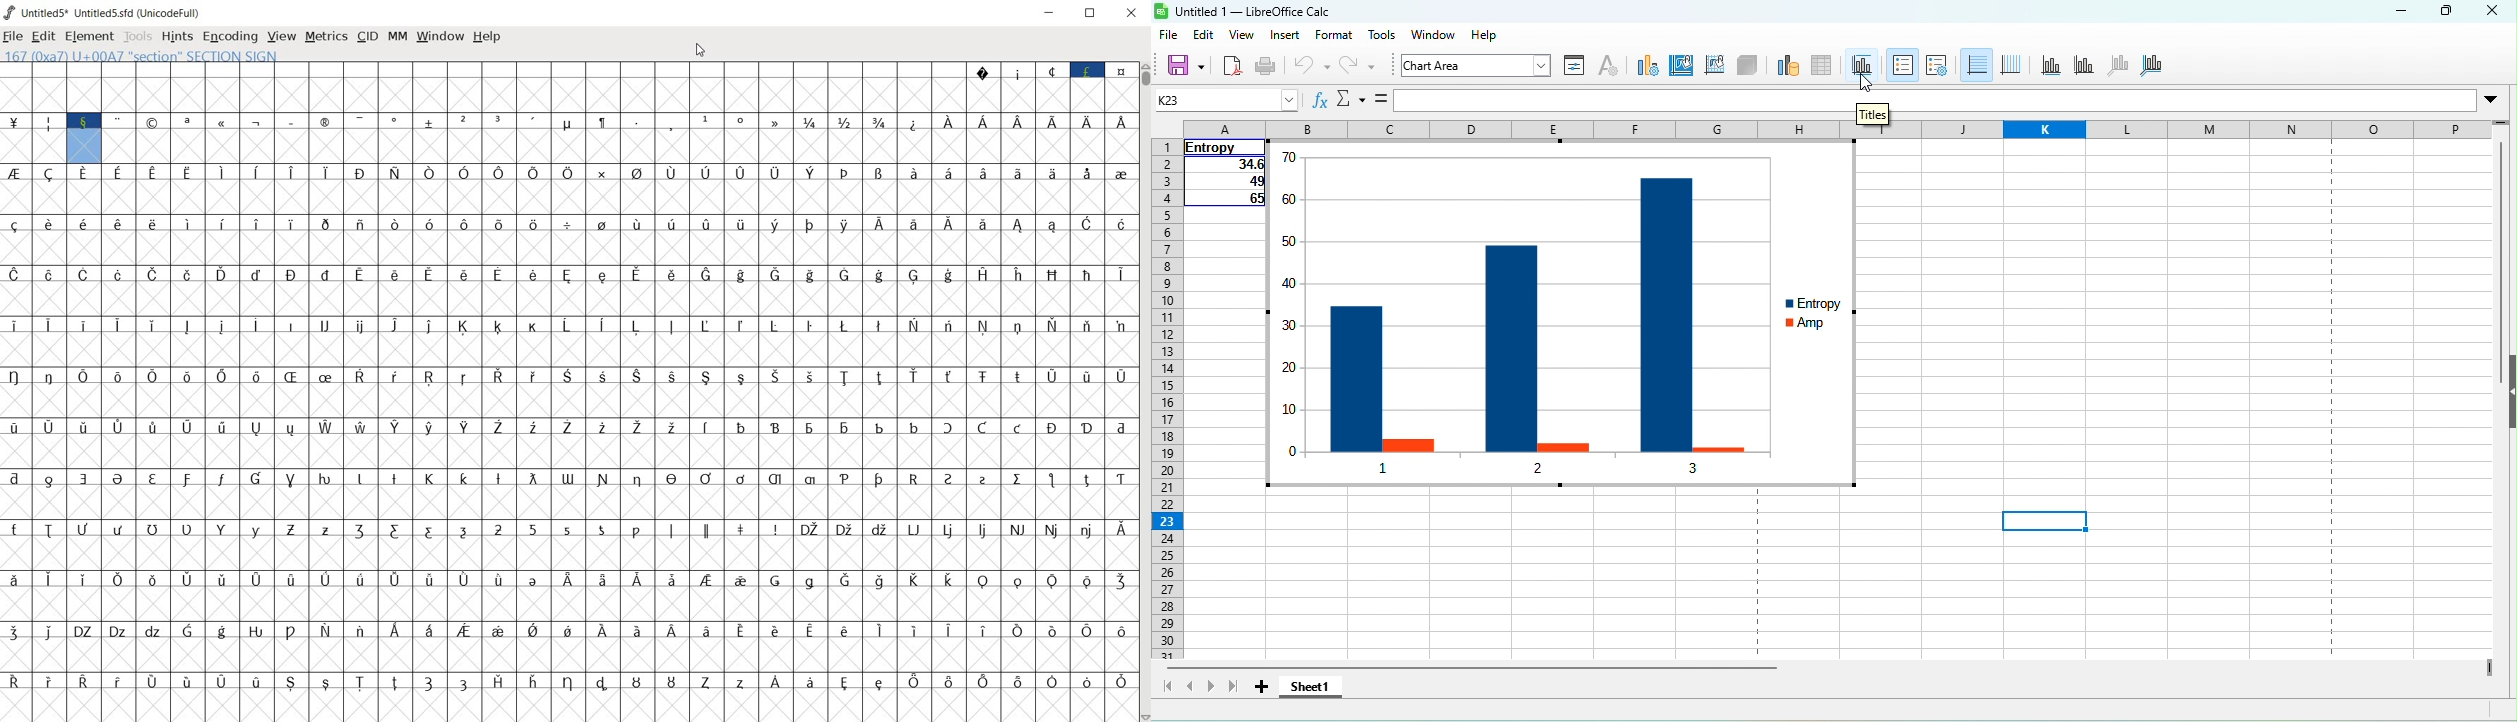  Describe the element at coordinates (2501, 120) in the screenshot. I see `drag to view rows` at that location.